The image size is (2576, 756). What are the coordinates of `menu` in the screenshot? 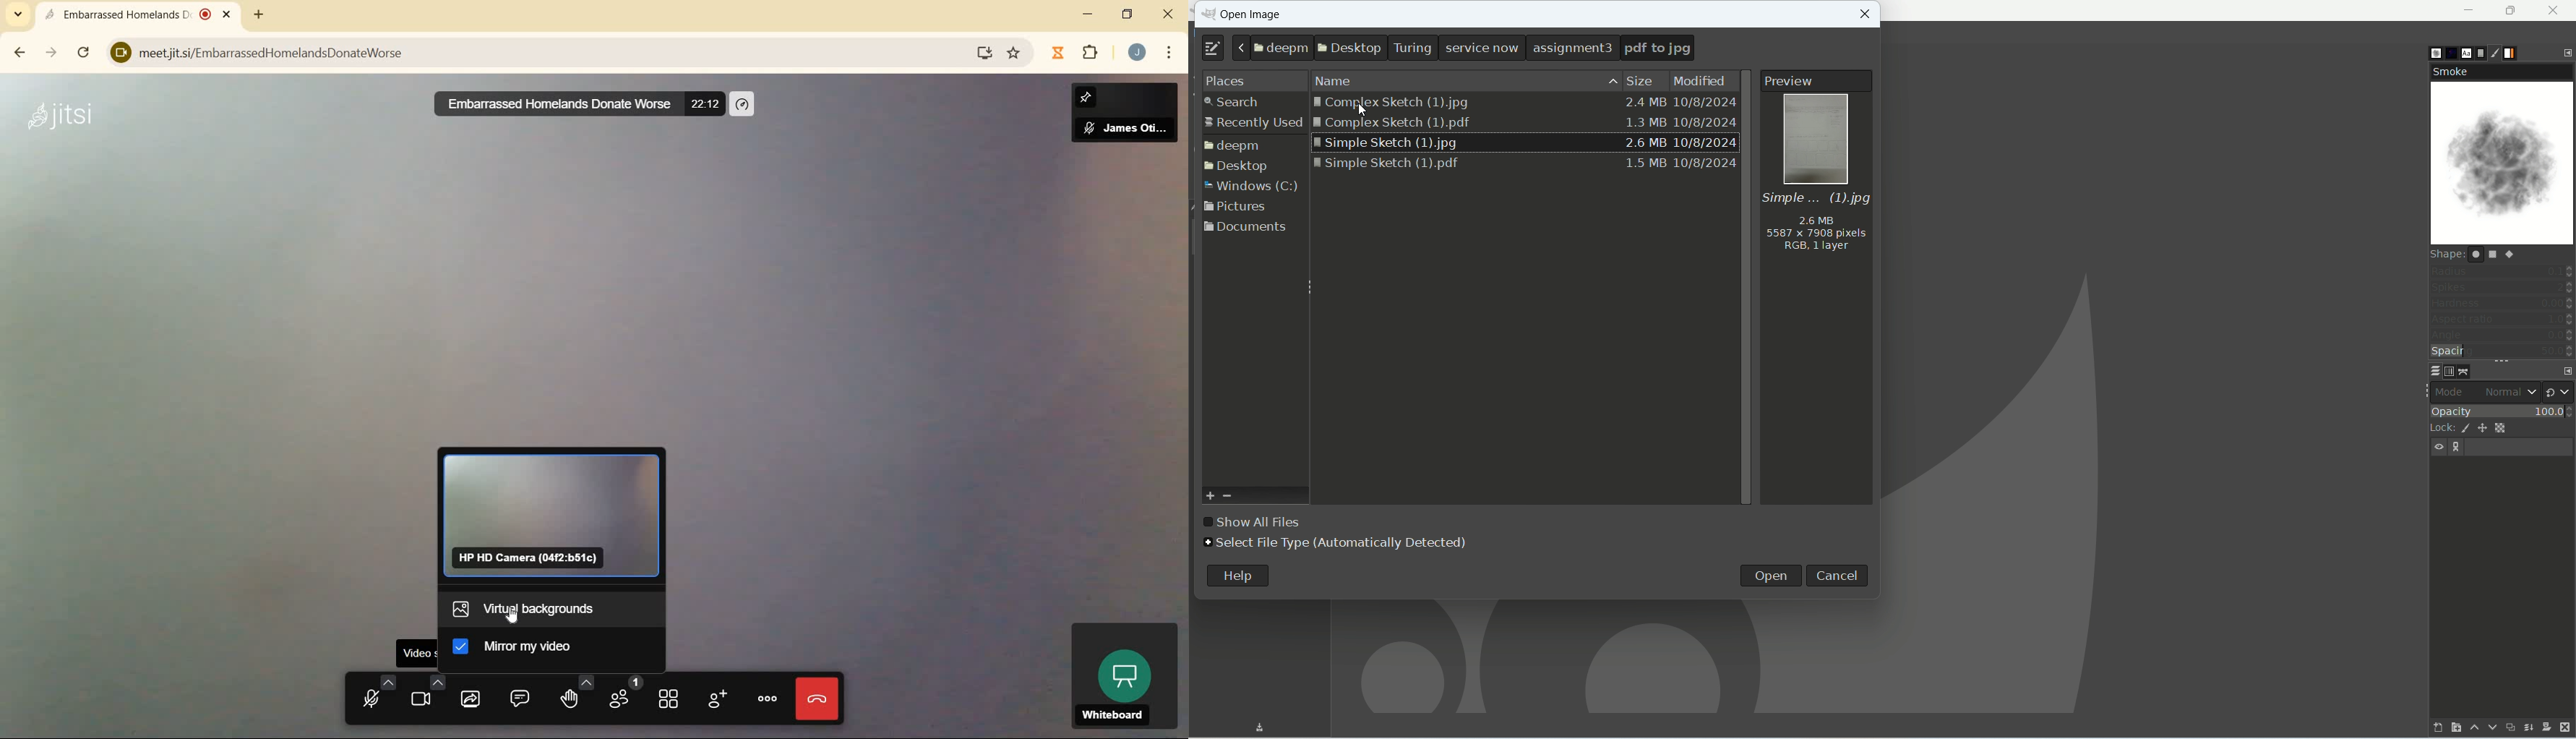 It's located at (1170, 55).